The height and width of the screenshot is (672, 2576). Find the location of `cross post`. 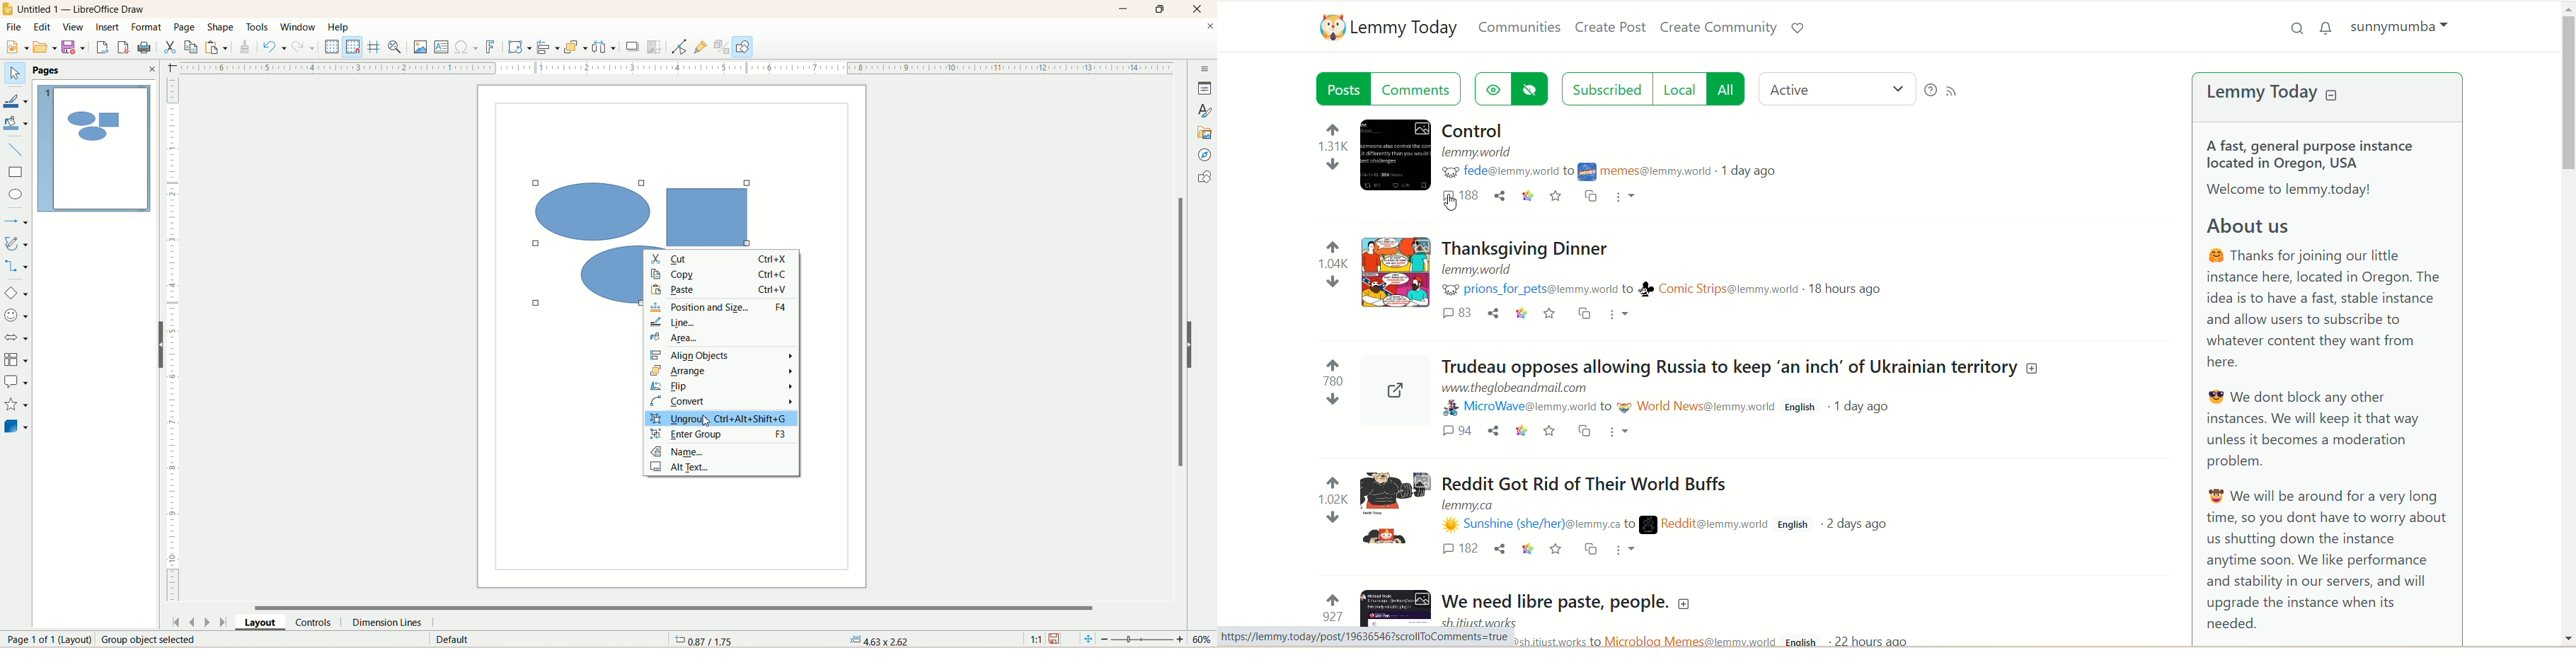

cross post is located at coordinates (1585, 311).